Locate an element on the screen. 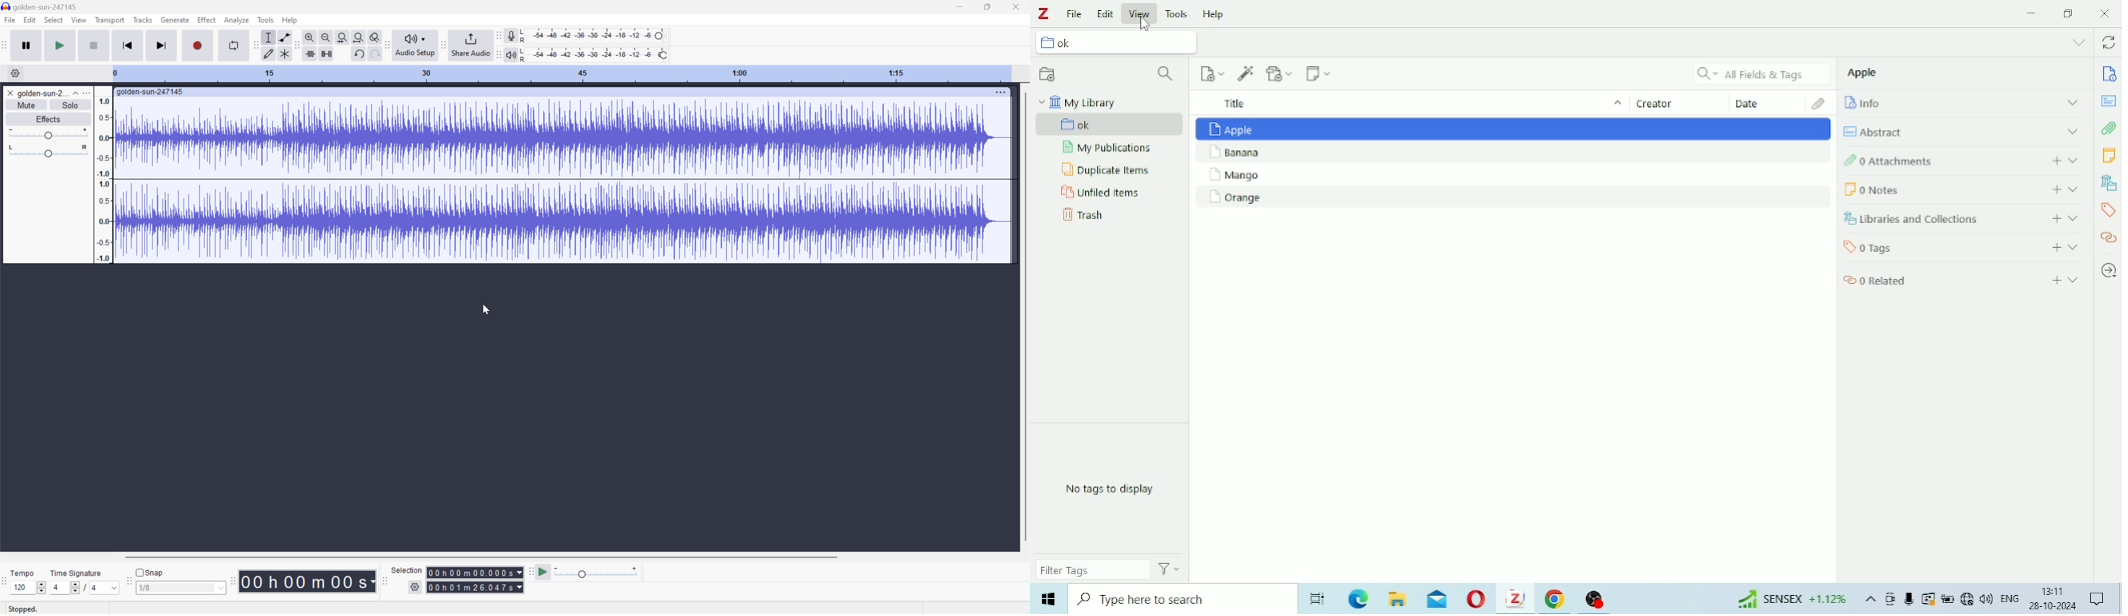 Image resolution: width=2128 pixels, height=616 pixels. Related is located at coordinates (2109, 241).